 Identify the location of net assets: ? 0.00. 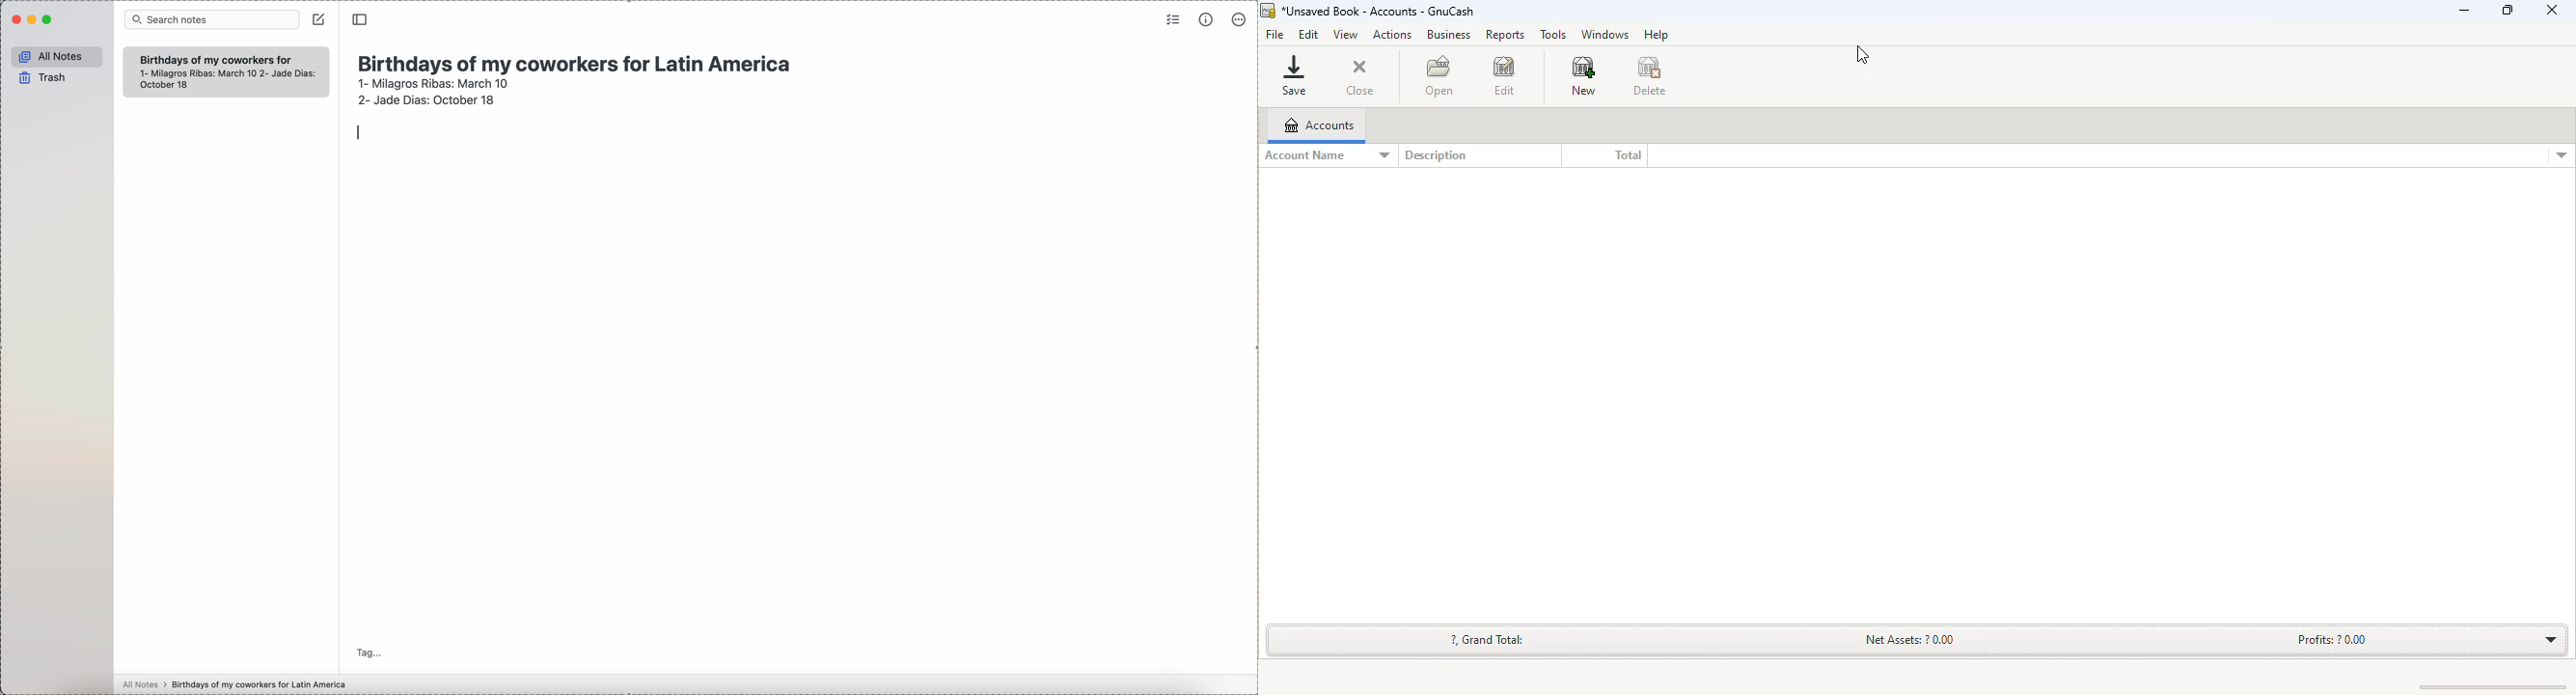
(1911, 638).